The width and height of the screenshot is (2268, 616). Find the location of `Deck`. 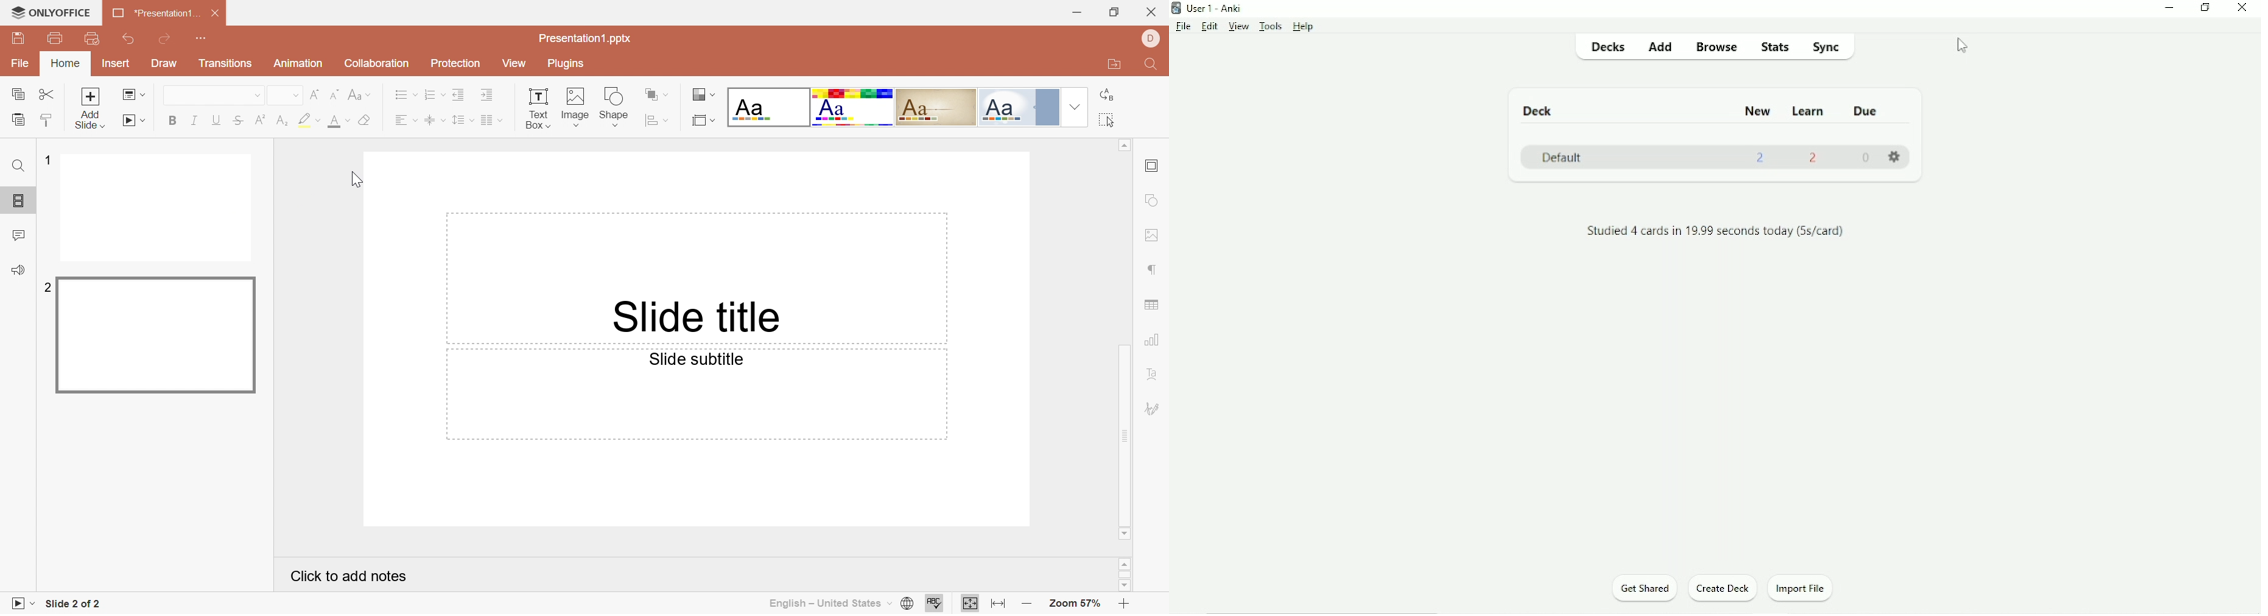

Deck is located at coordinates (1540, 111).